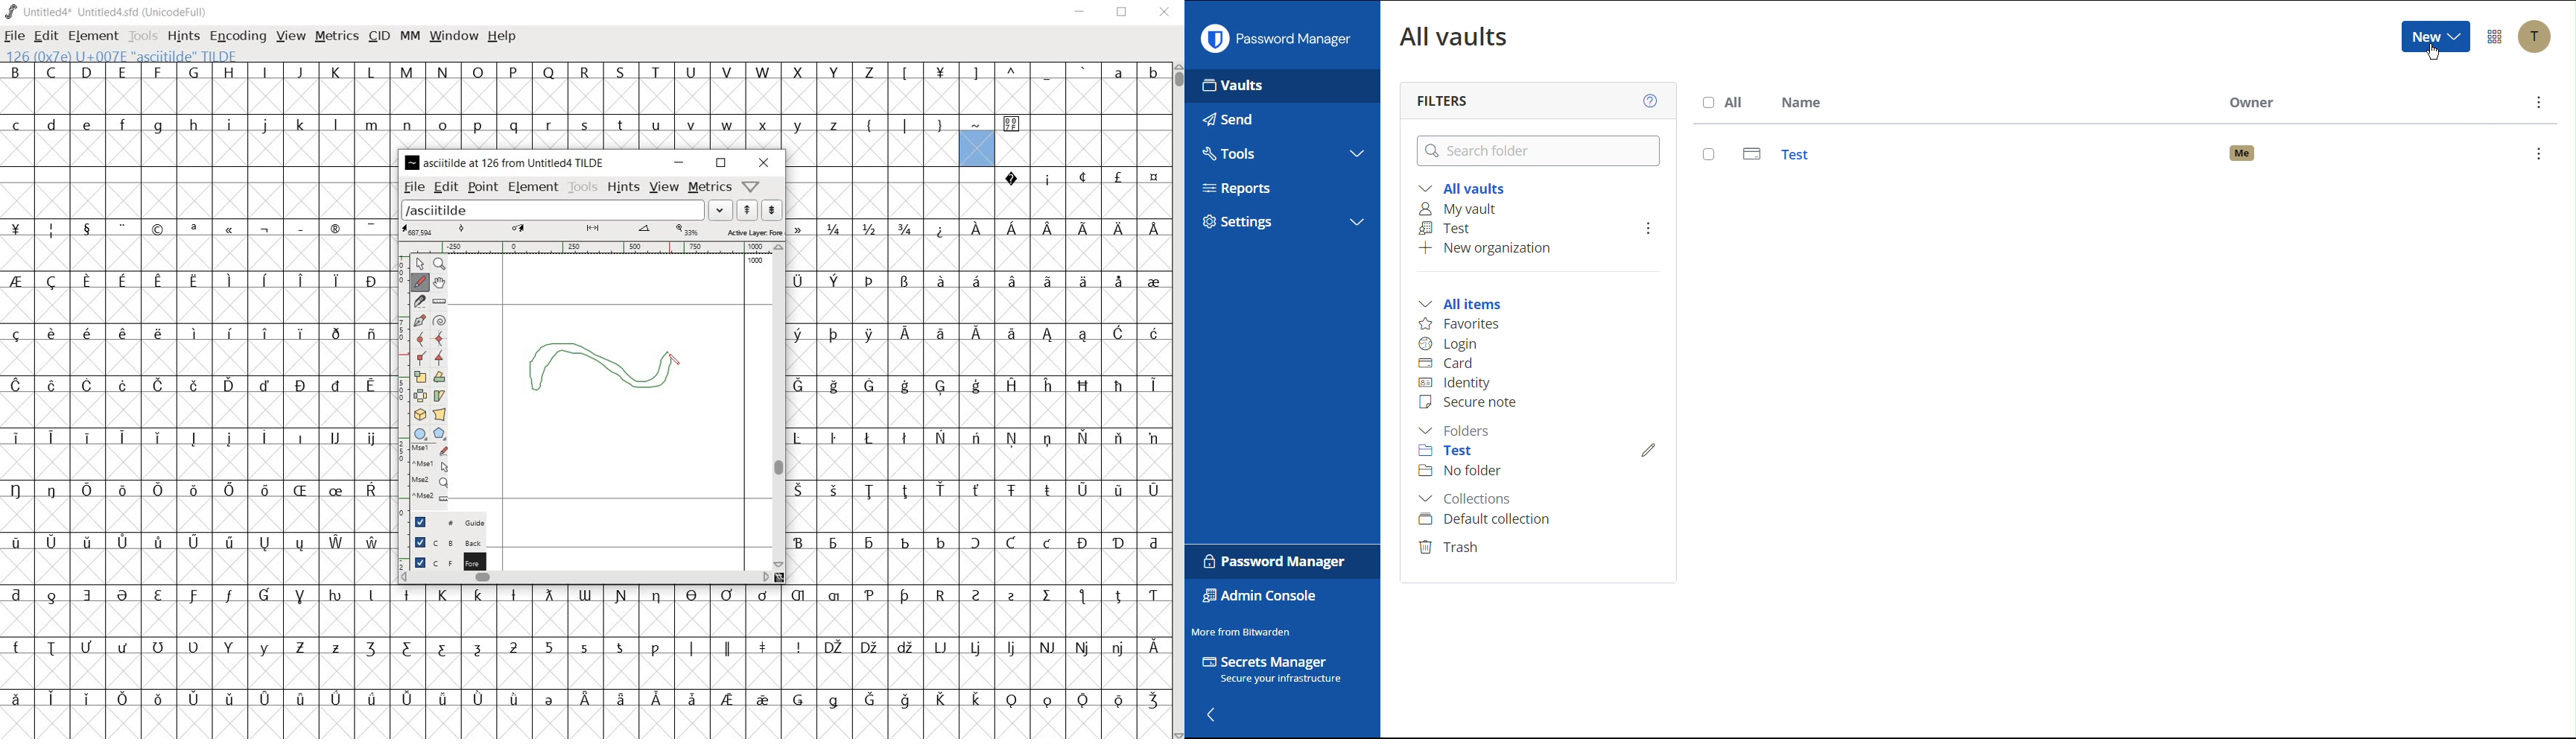 The height and width of the screenshot is (756, 2576). Describe the element at coordinates (1444, 99) in the screenshot. I see `Filters` at that location.